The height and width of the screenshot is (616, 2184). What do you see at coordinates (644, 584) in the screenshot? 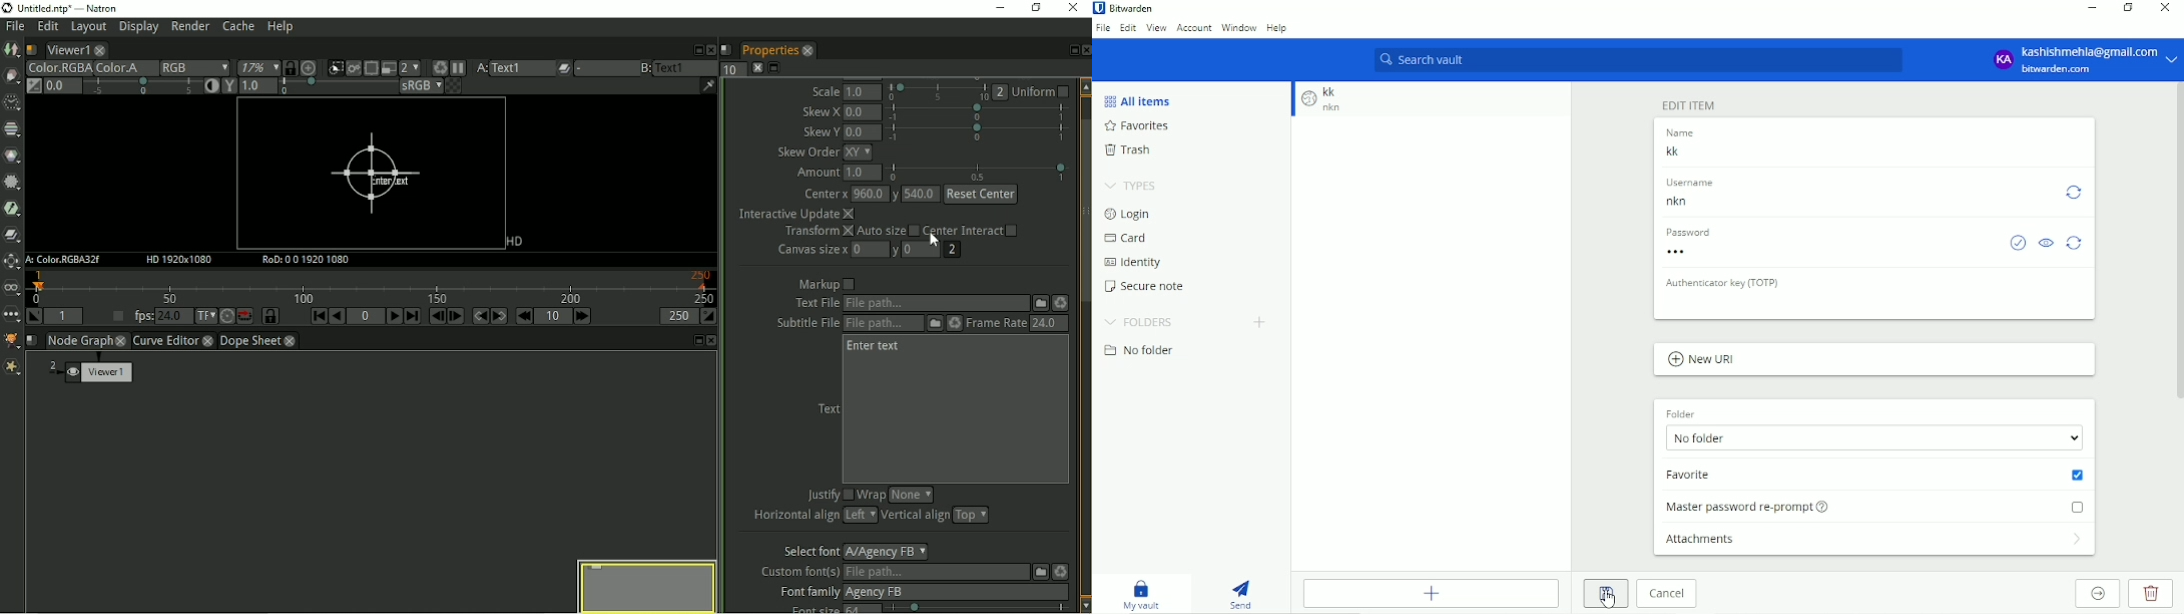
I see `Preview` at bounding box center [644, 584].